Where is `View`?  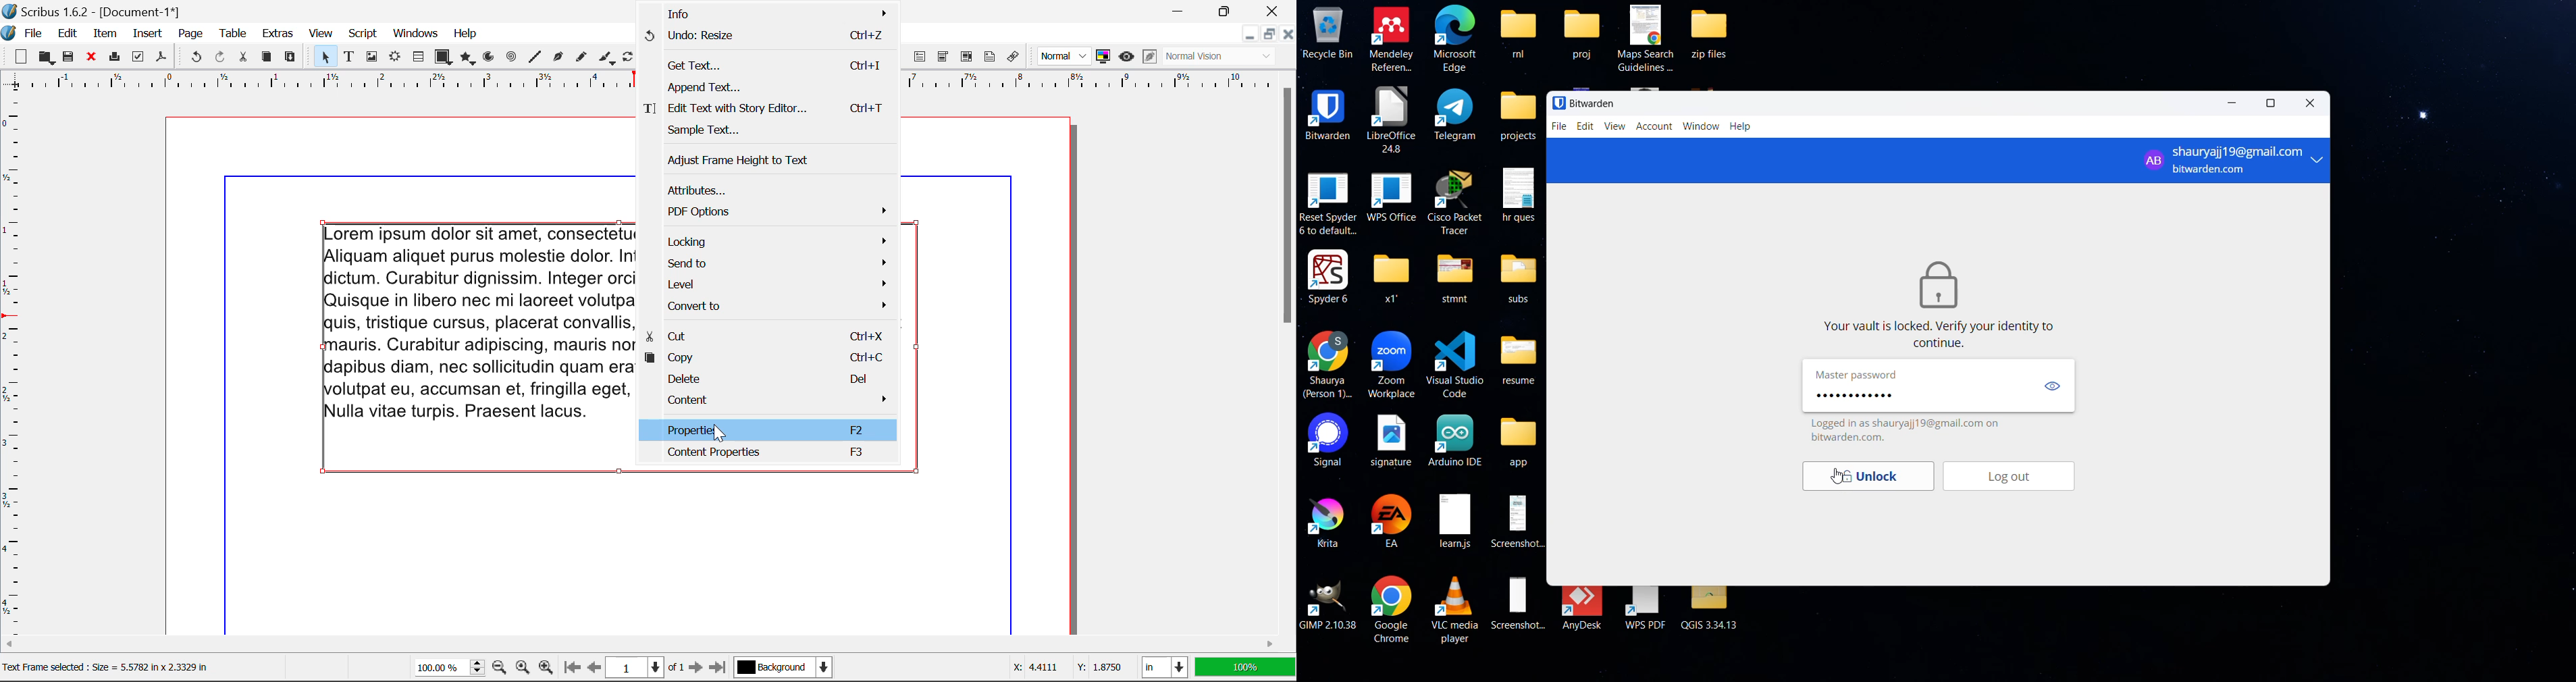 View is located at coordinates (321, 34).